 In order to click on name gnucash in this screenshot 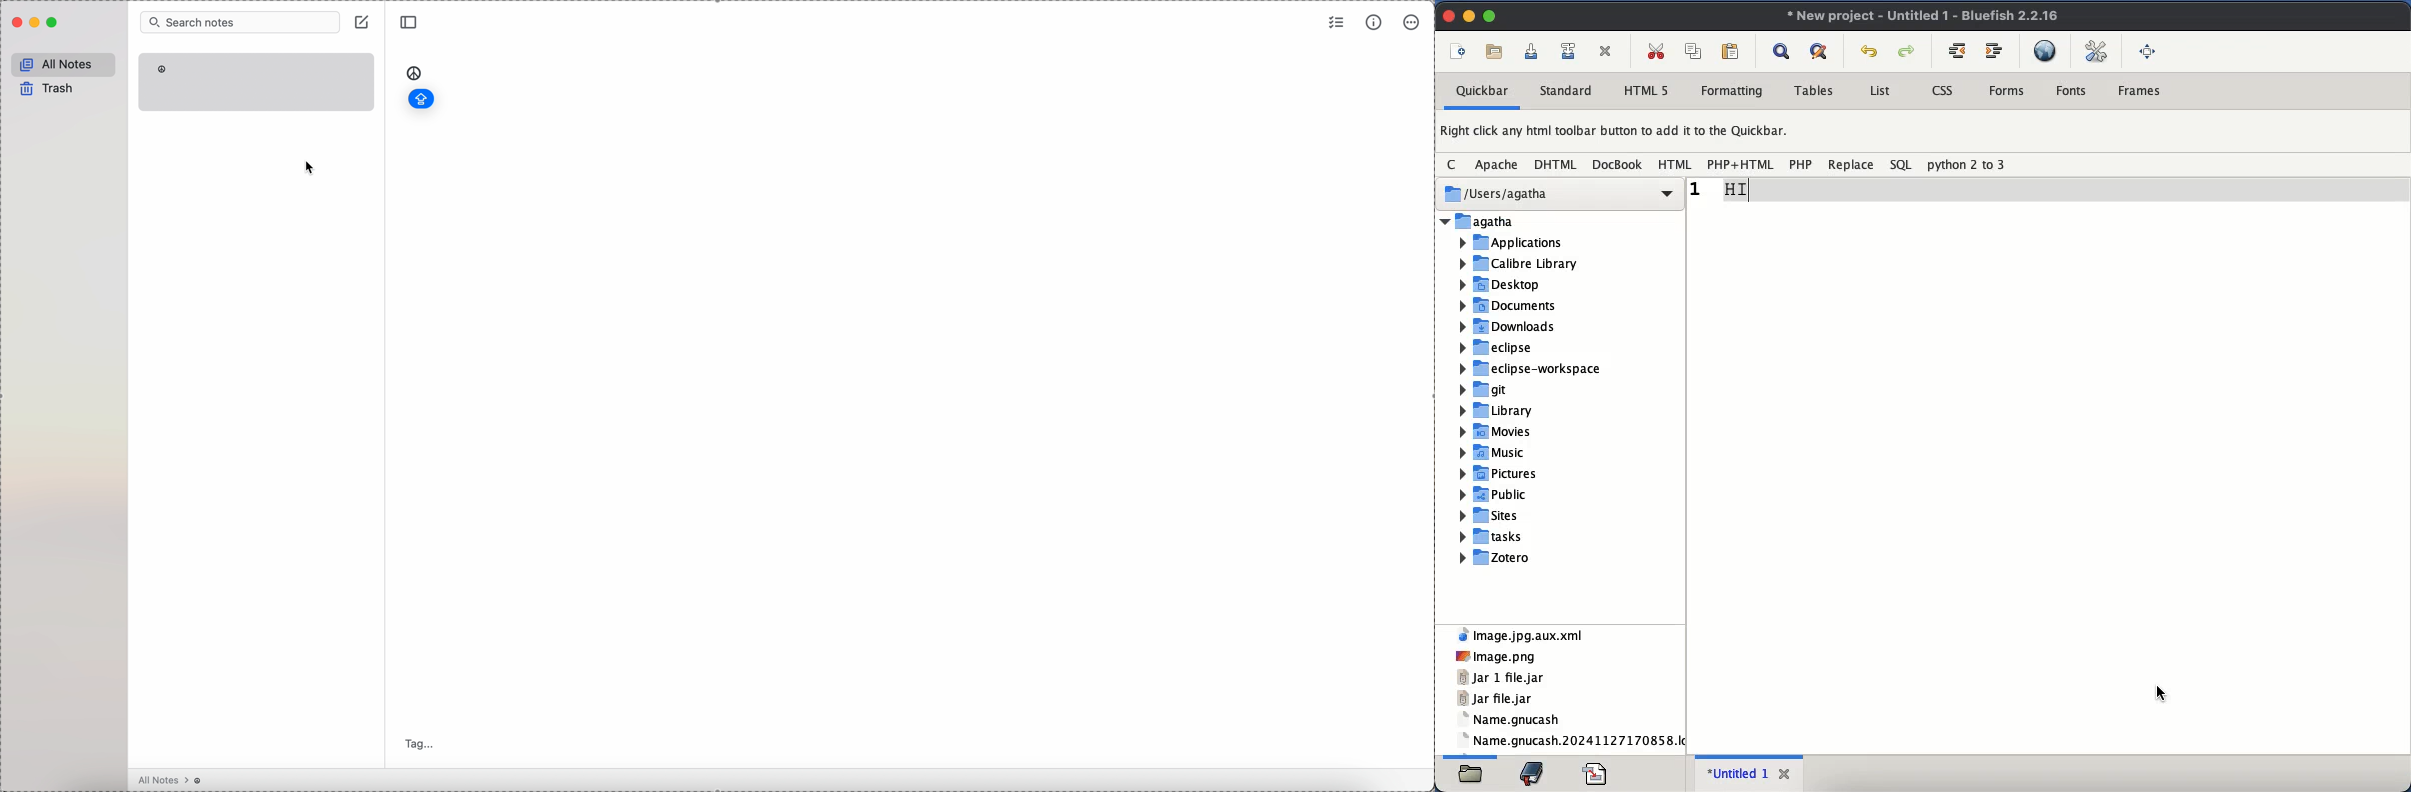, I will do `click(1572, 740)`.